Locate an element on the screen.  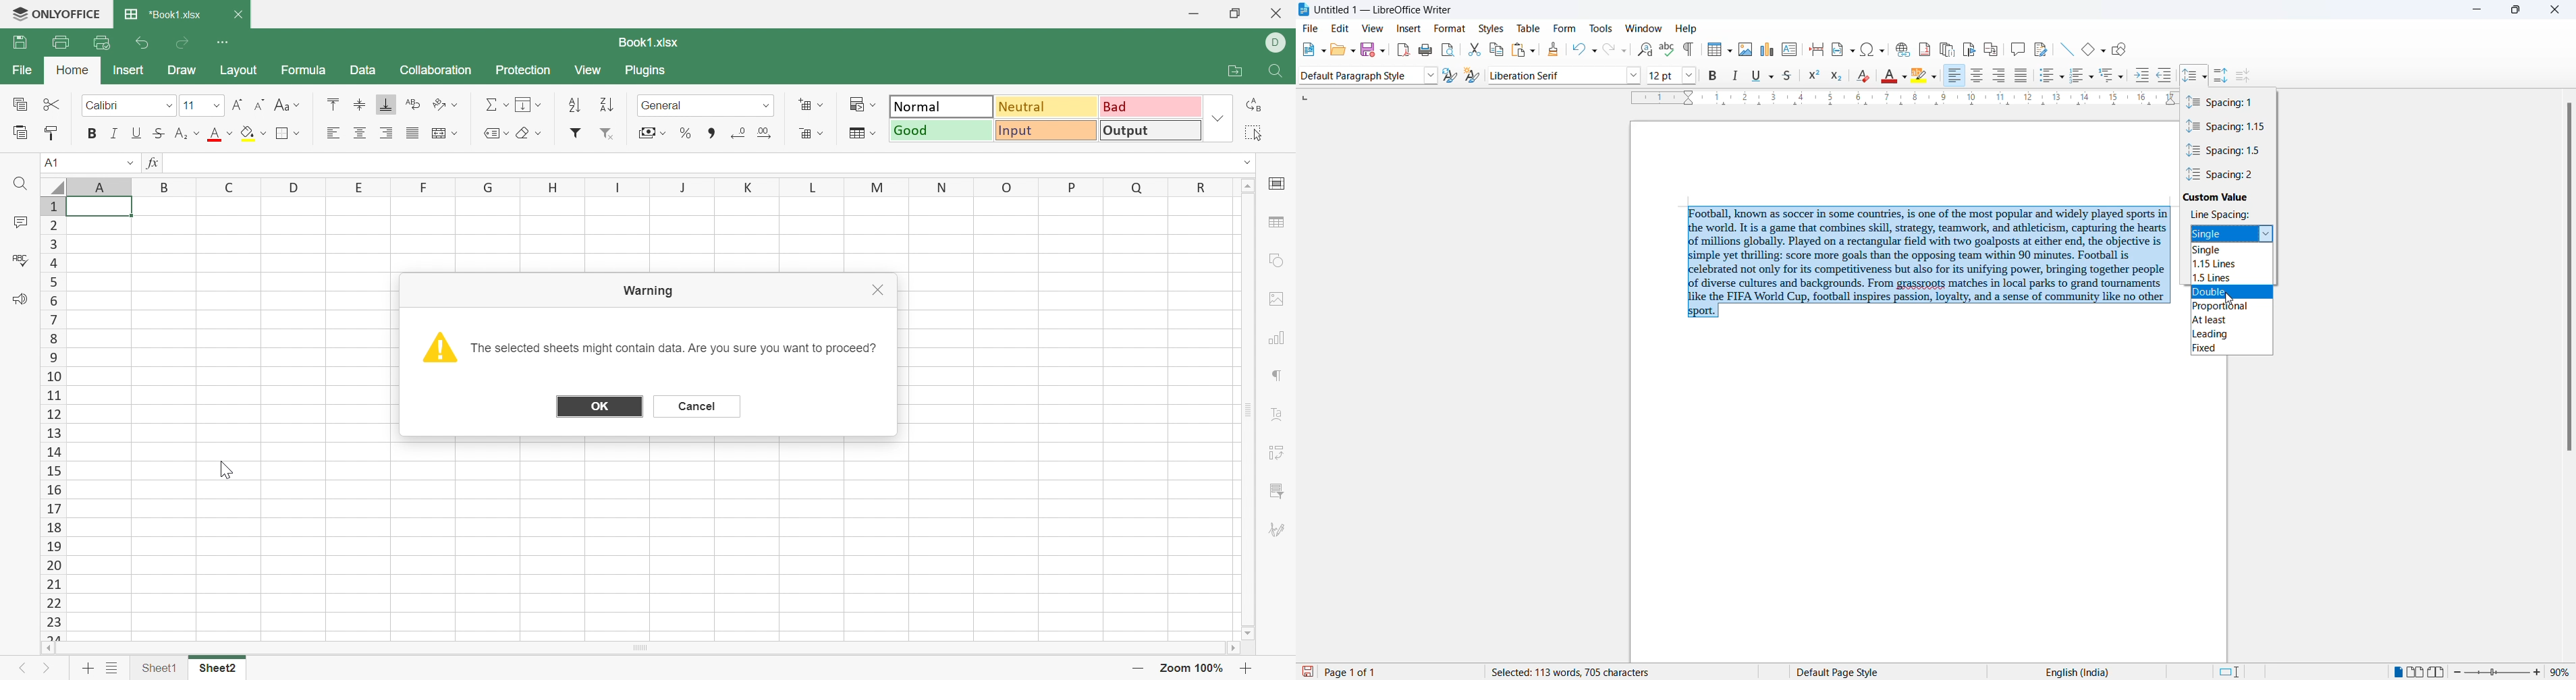
Scroll Down is located at coordinates (1250, 633).